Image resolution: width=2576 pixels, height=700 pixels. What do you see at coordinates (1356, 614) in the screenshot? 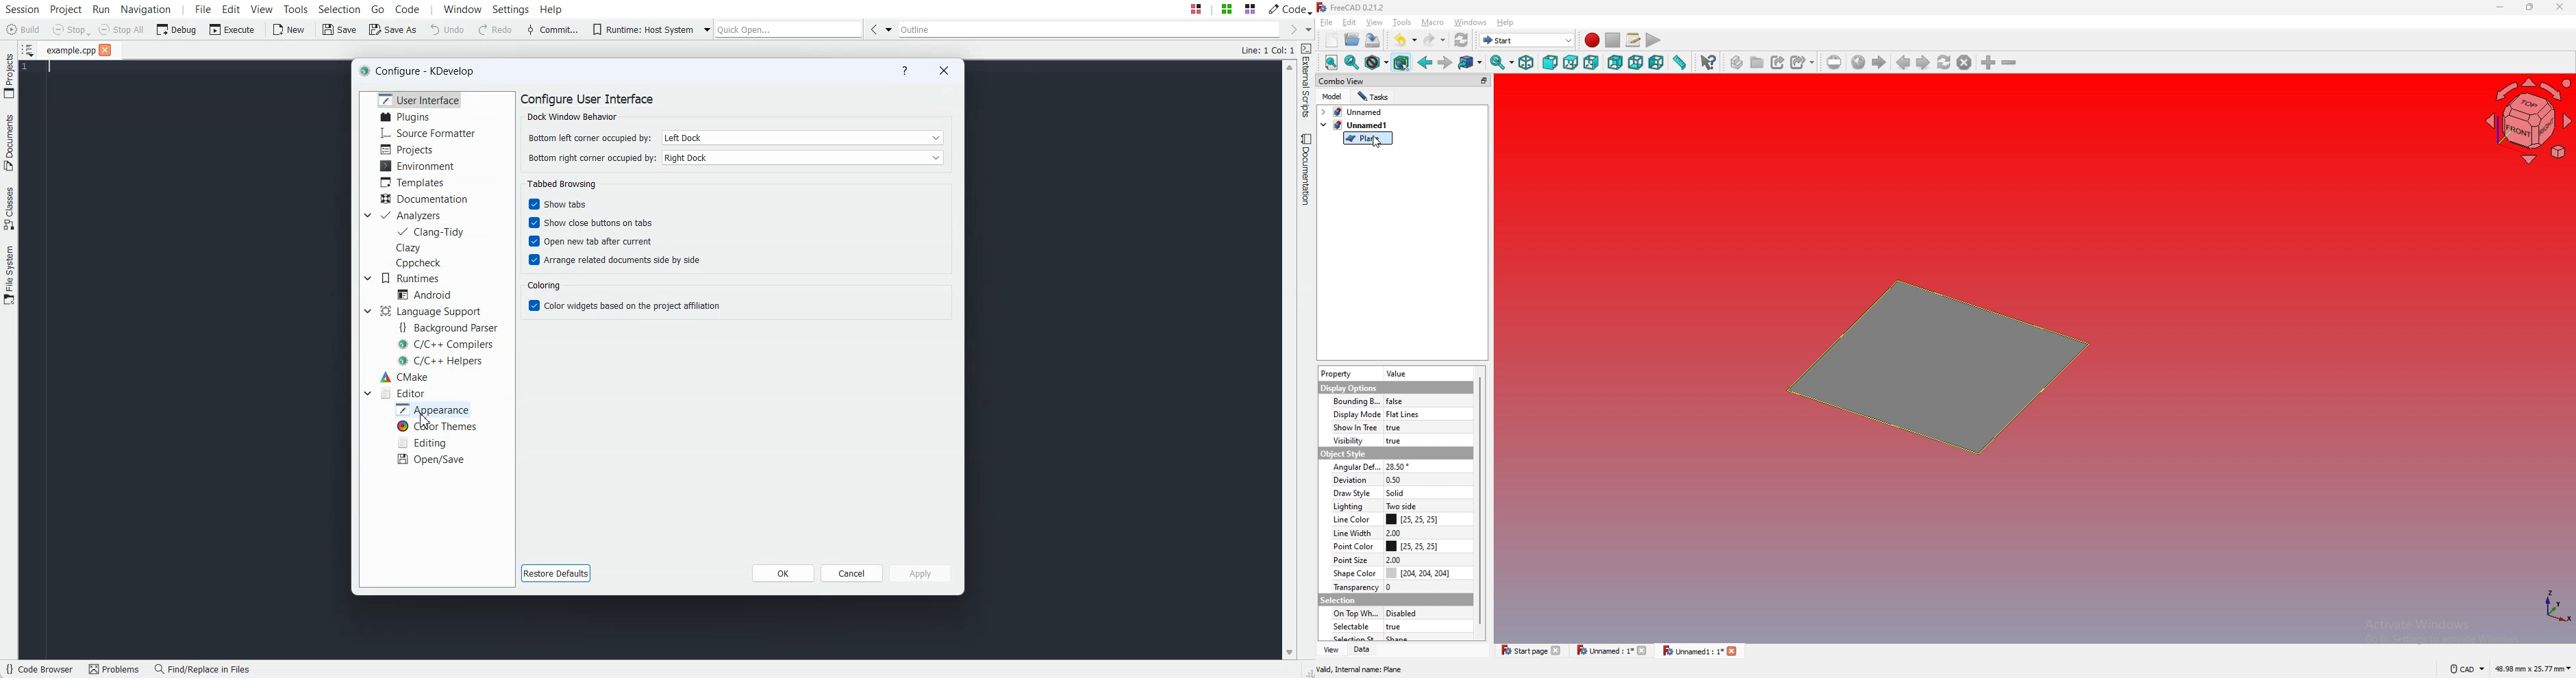
I see `on top when selected` at bounding box center [1356, 614].